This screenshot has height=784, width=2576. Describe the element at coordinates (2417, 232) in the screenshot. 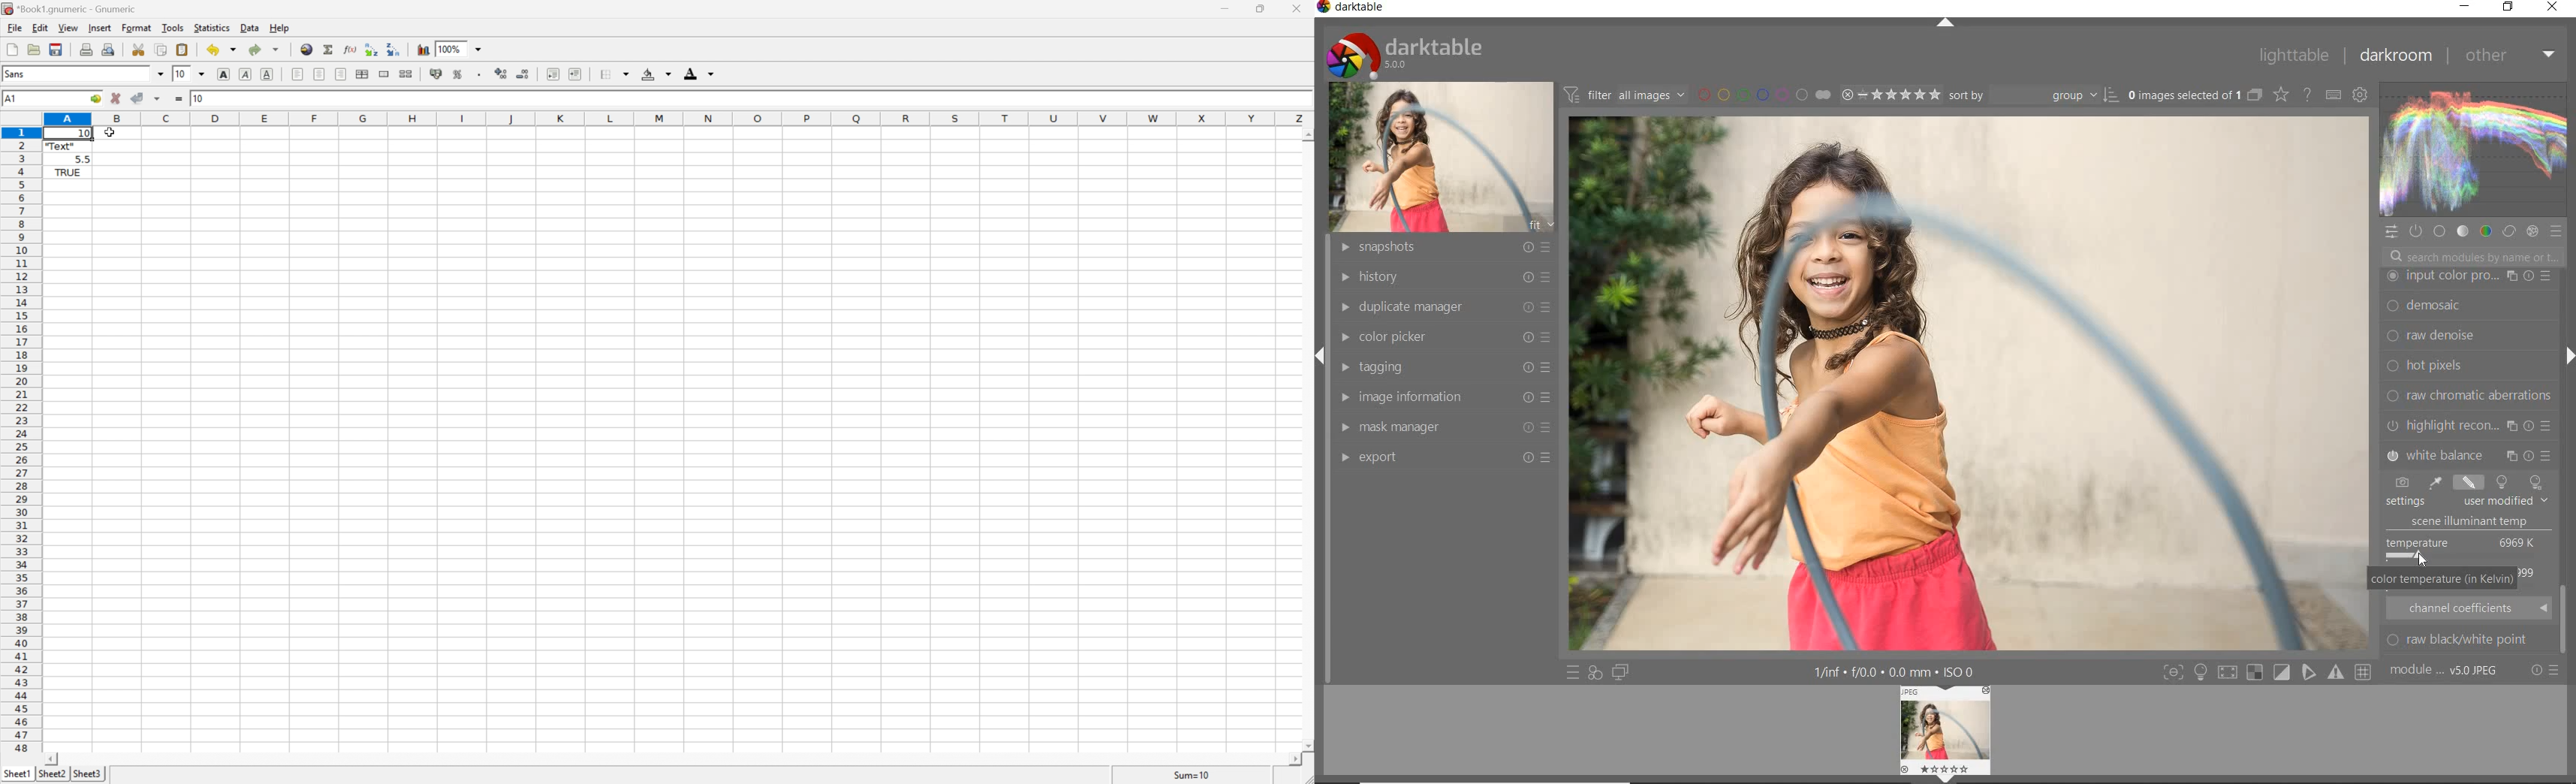

I see `show only active module` at that location.